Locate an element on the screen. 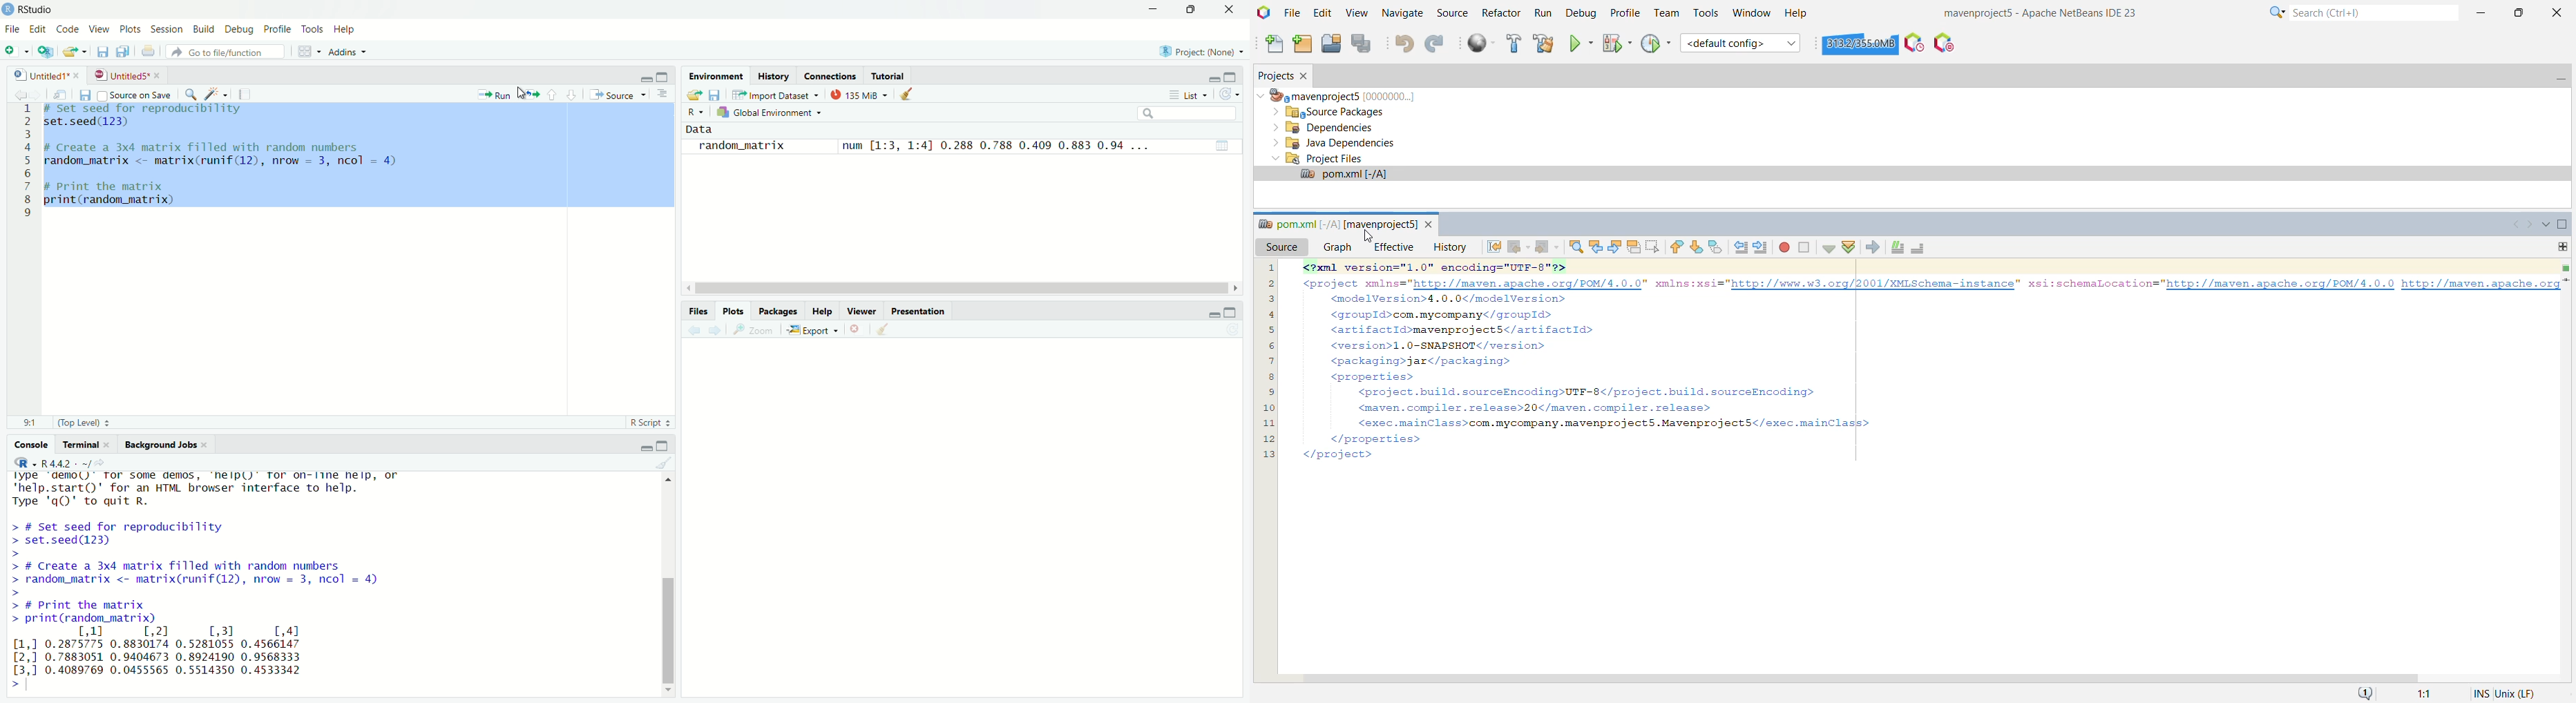 Image resolution: width=2576 pixels, height=728 pixels. spark is located at coordinates (215, 92).